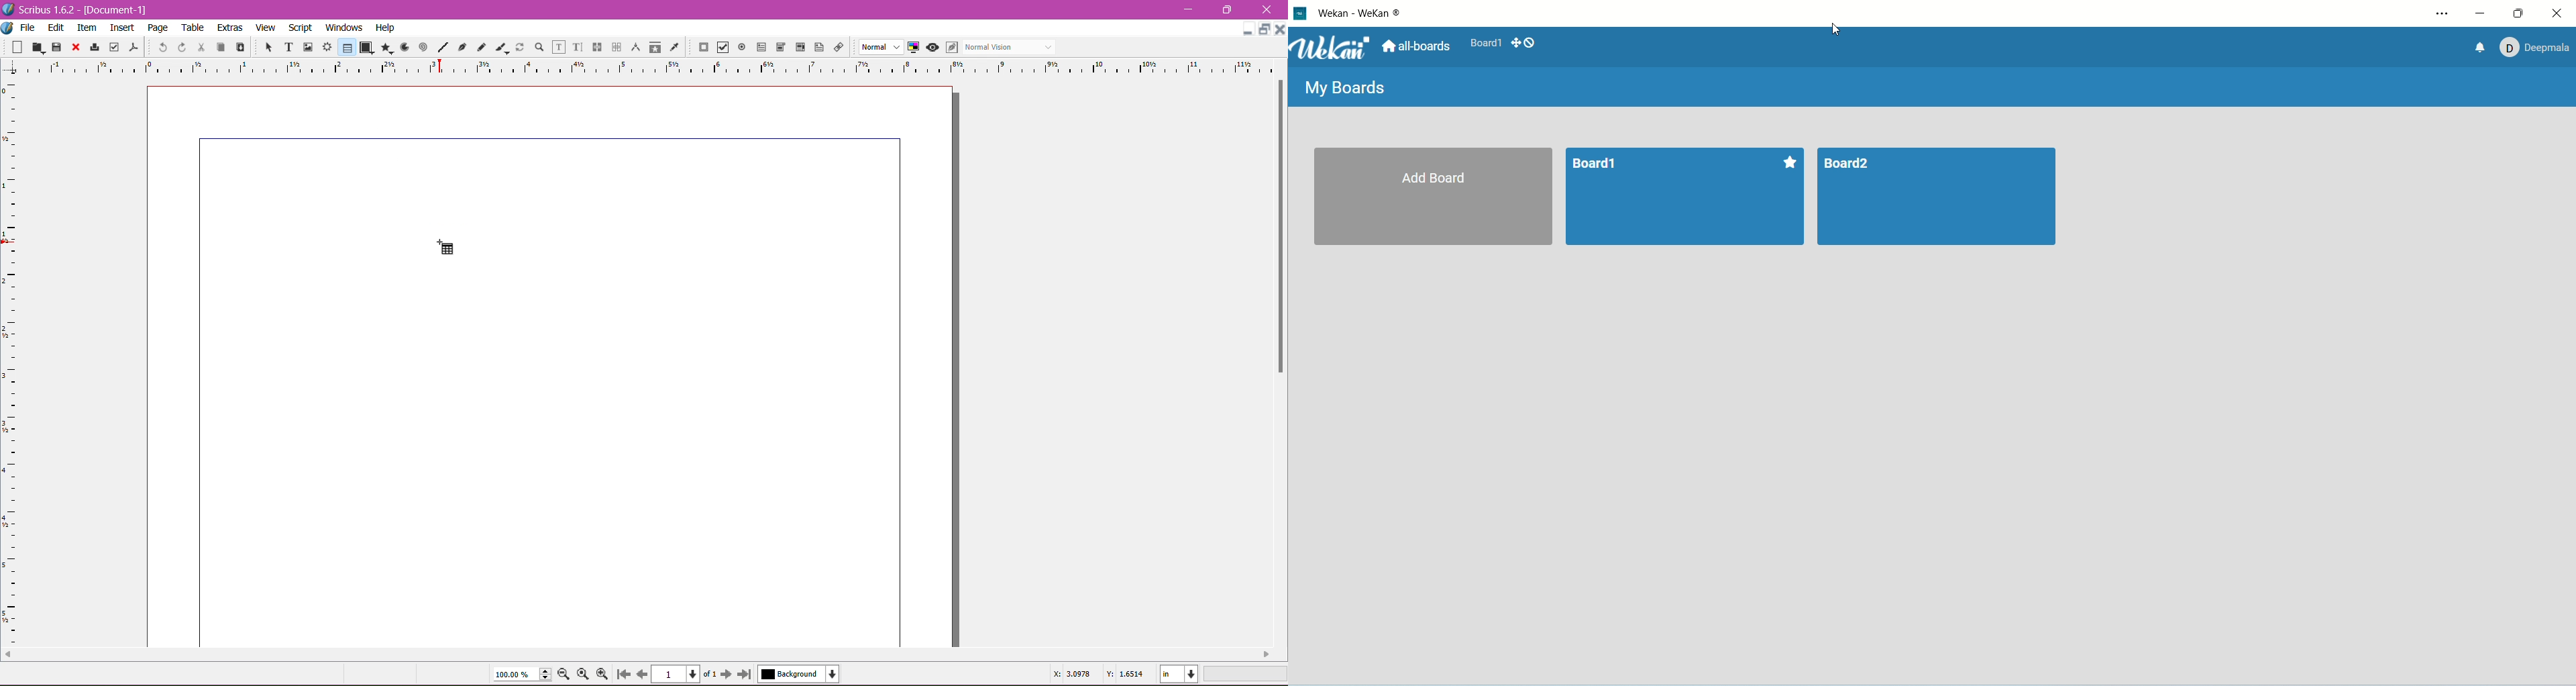  I want to click on Freehand Line, so click(481, 48).